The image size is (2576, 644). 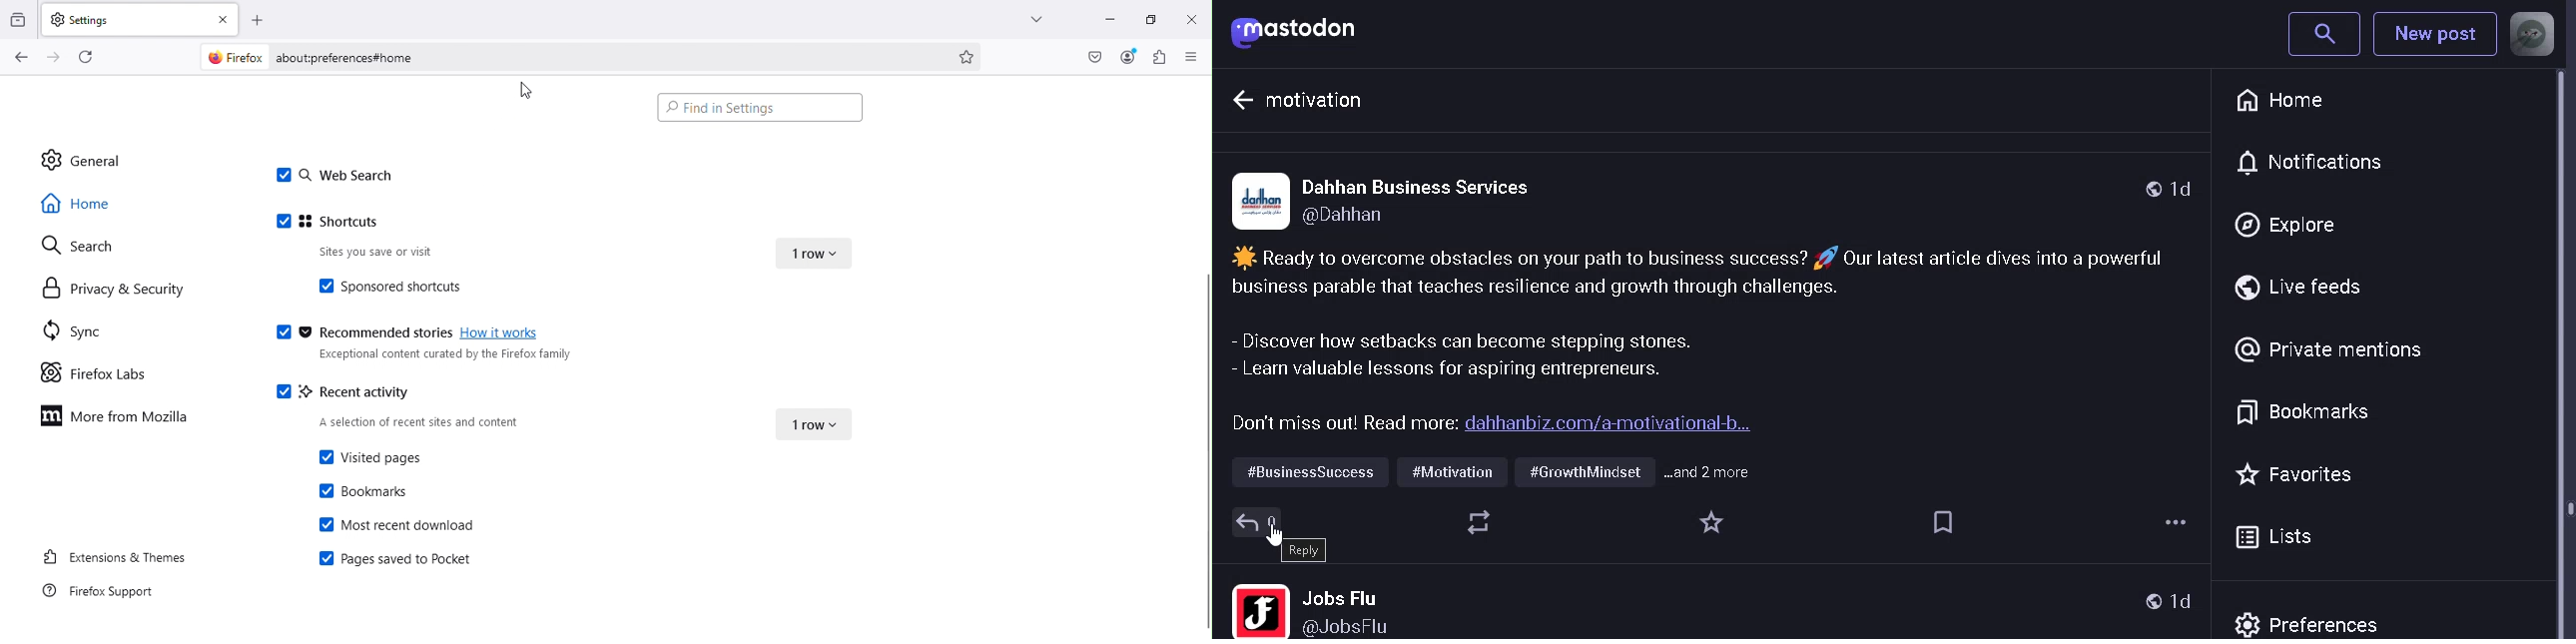 I want to click on explore, so click(x=2285, y=227).